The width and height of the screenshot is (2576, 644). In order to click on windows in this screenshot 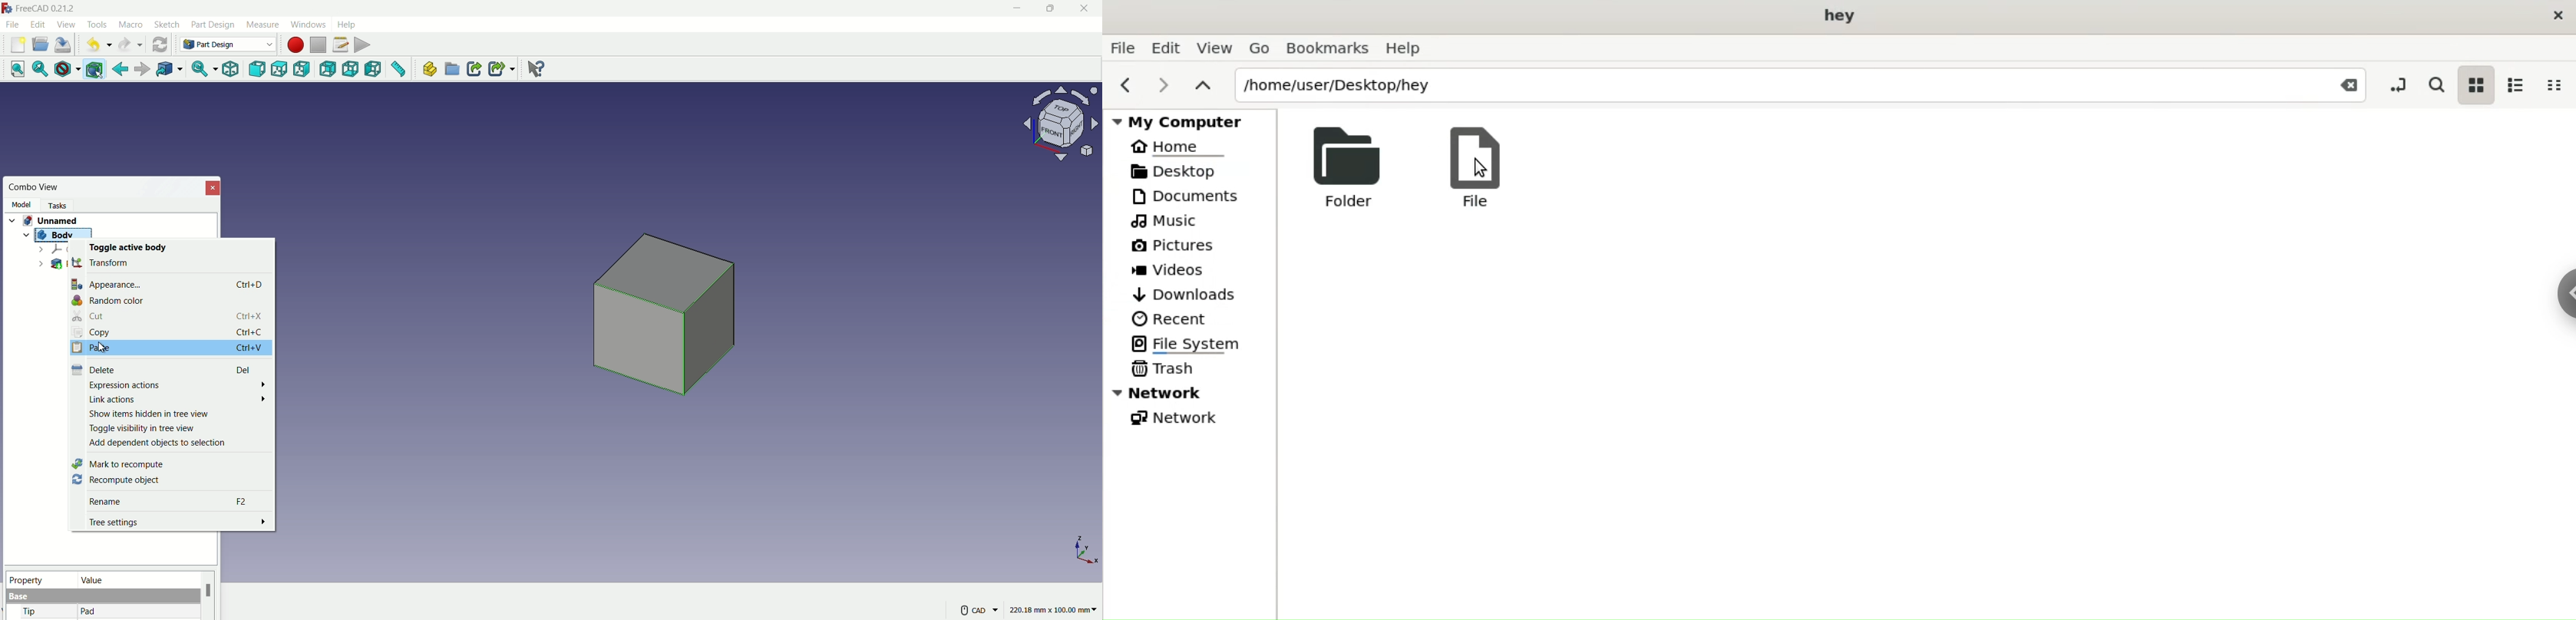, I will do `click(307, 24)`.